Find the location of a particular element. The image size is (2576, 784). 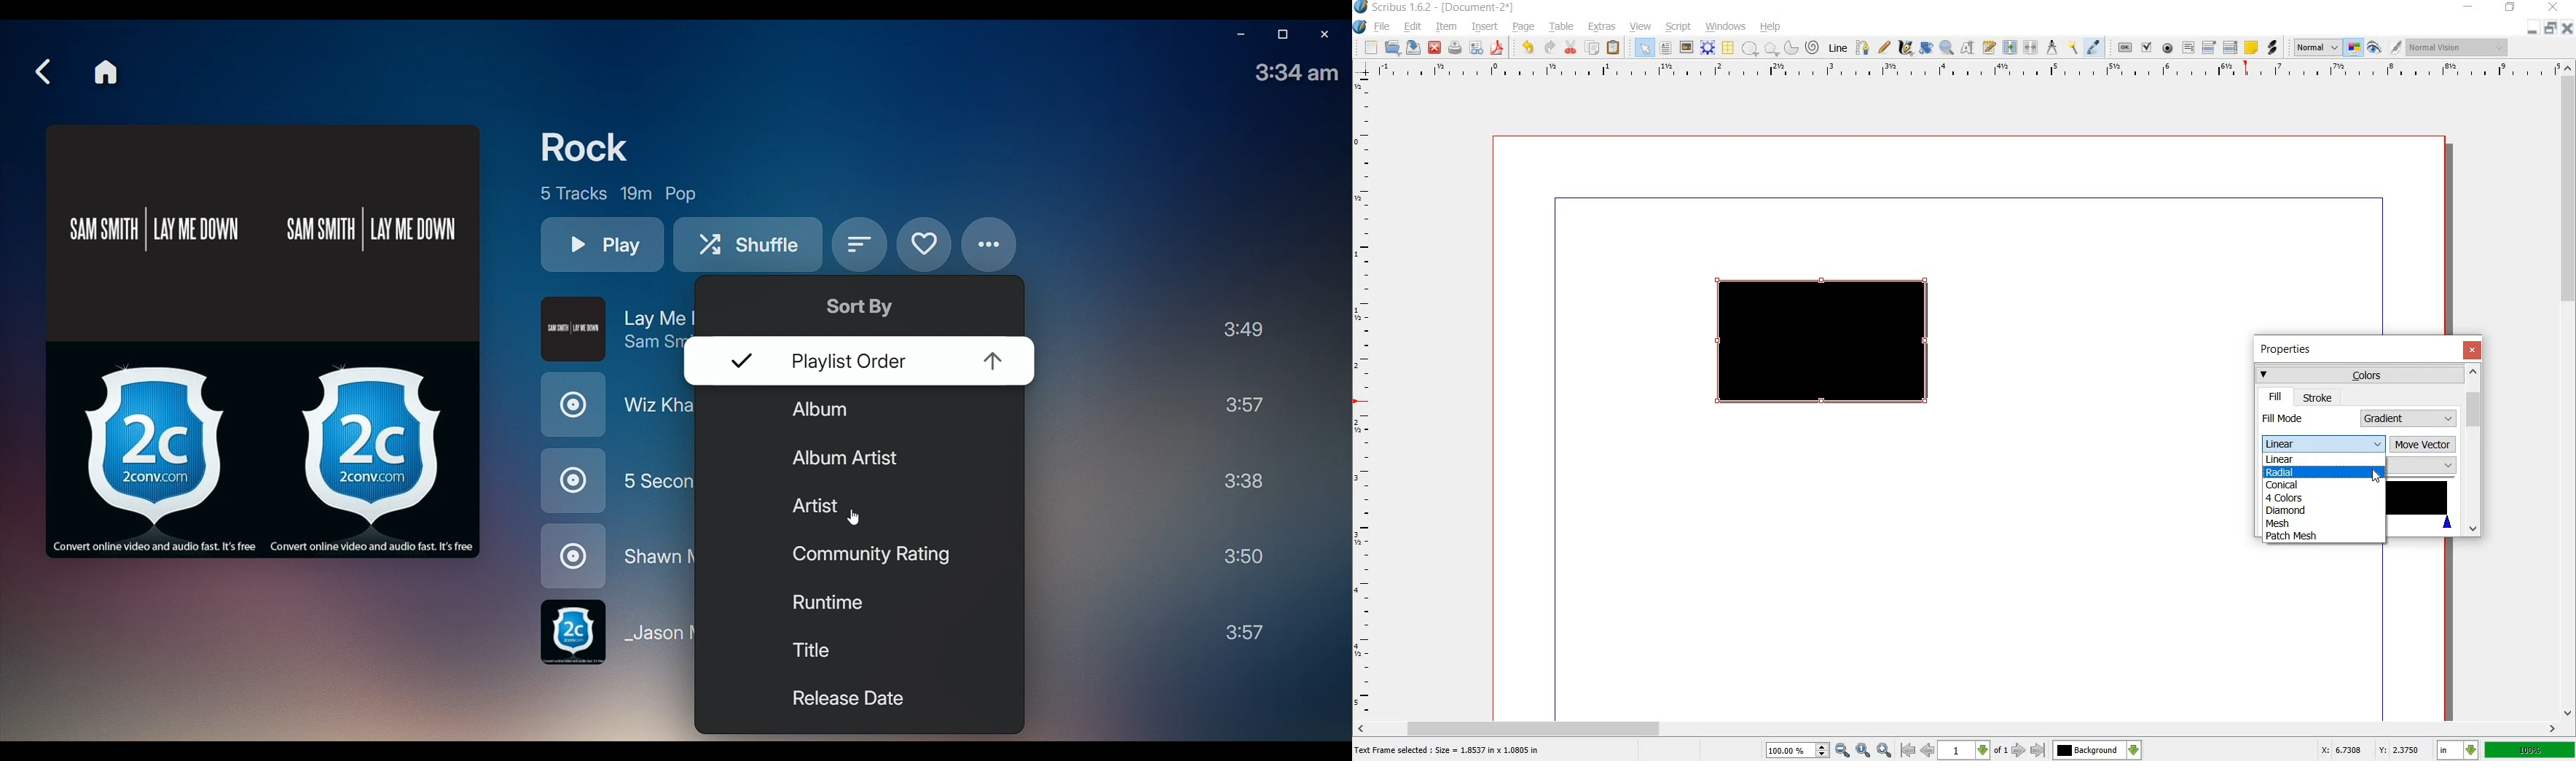

linear is located at coordinates (2322, 444).